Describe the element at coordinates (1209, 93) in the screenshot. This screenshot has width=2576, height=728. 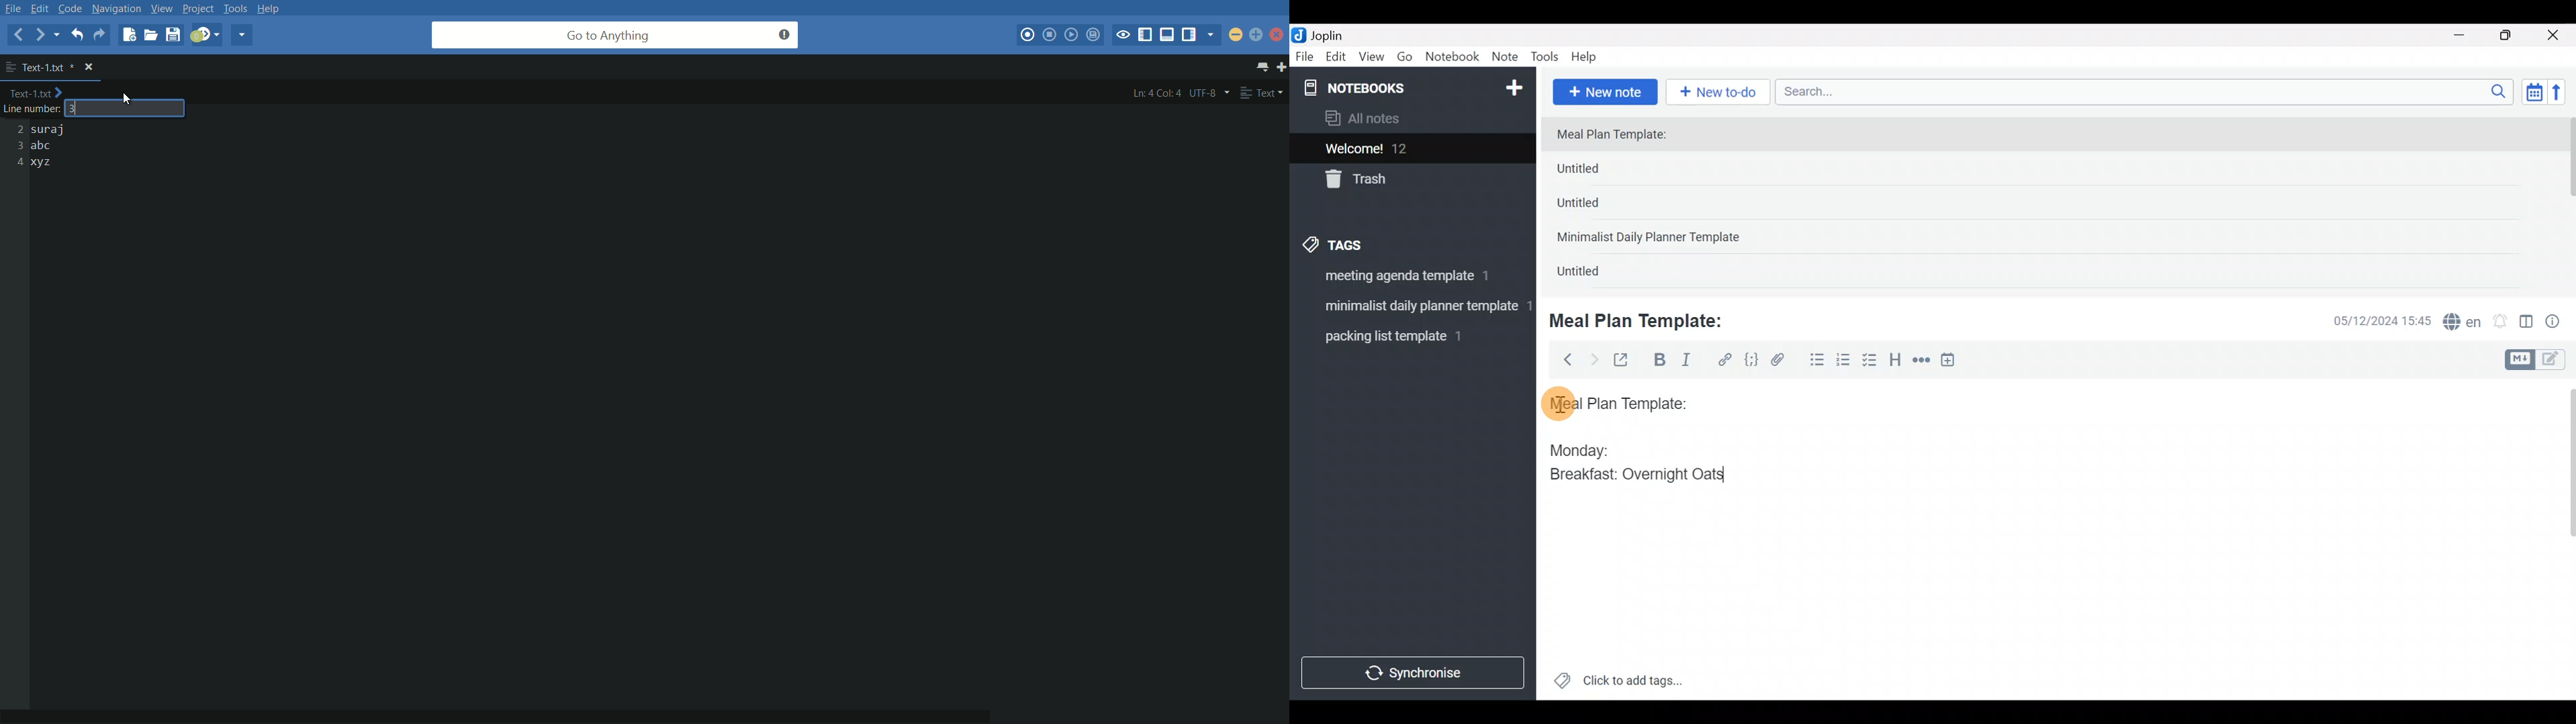
I see `utf-8` at that location.